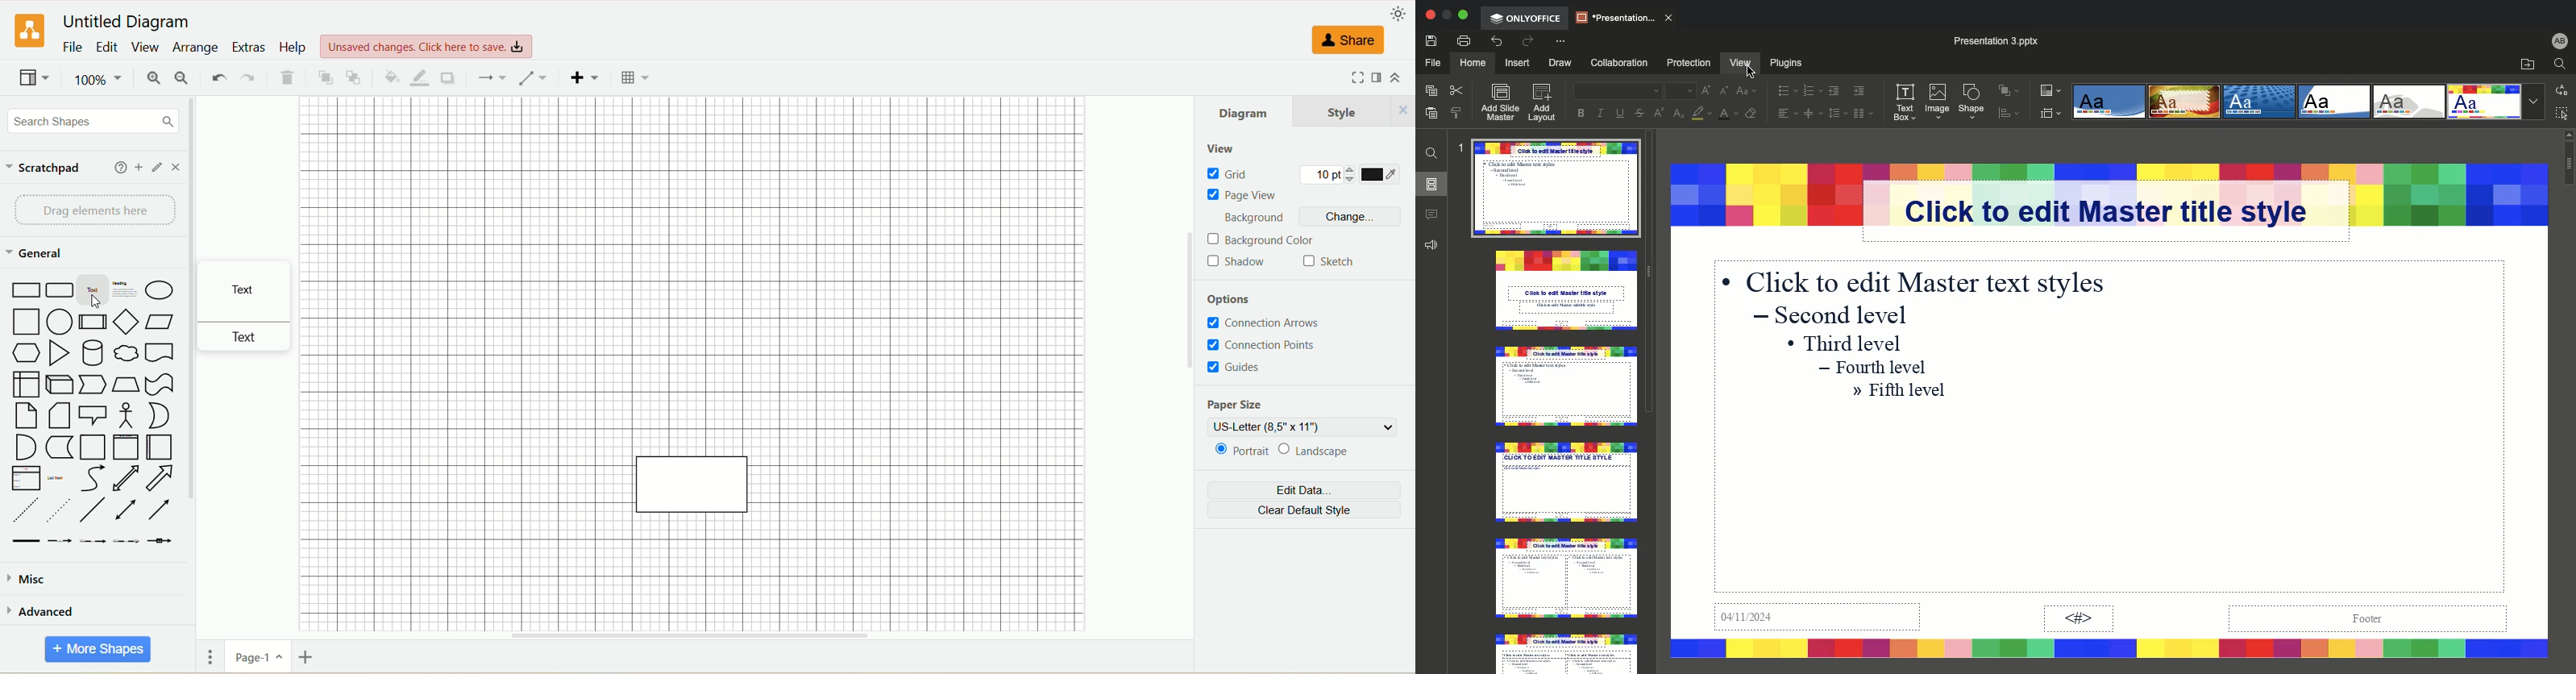 The height and width of the screenshot is (700, 2576). What do you see at coordinates (2050, 89) in the screenshot?
I see `Color theme` at bounding box center [2050, 89].